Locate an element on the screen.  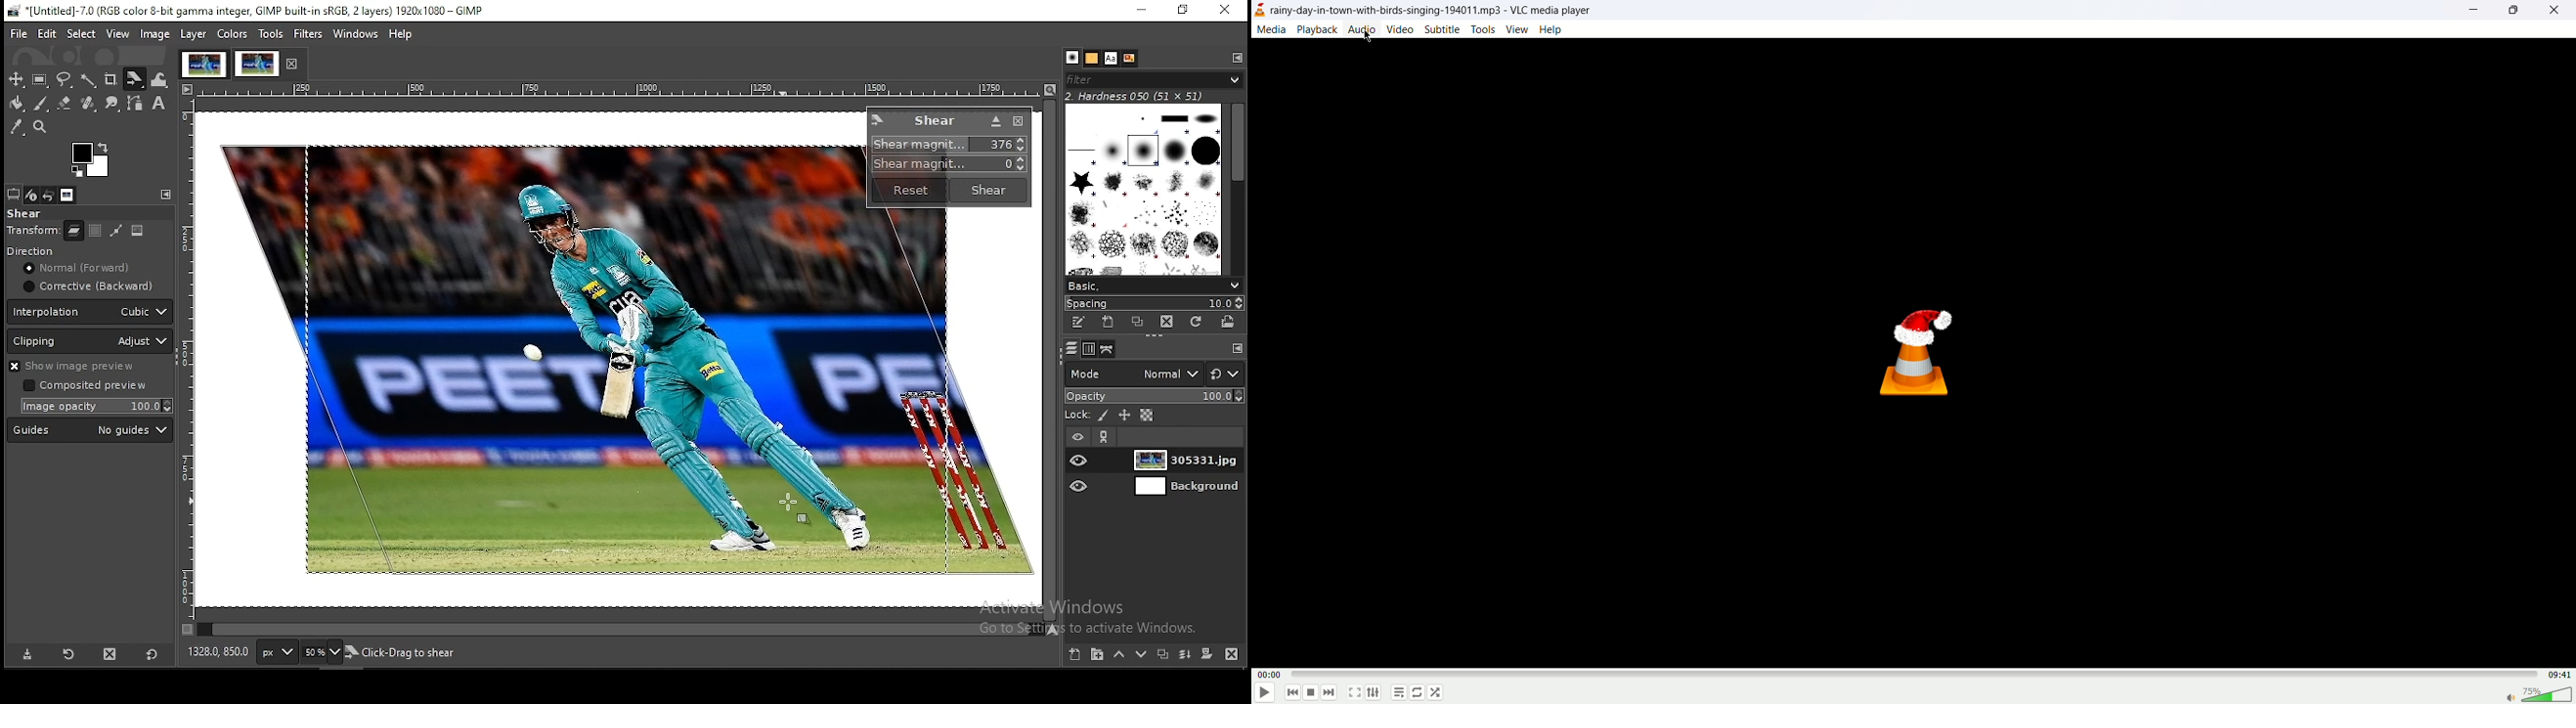
selection tool is located at coordinates (18, 78).